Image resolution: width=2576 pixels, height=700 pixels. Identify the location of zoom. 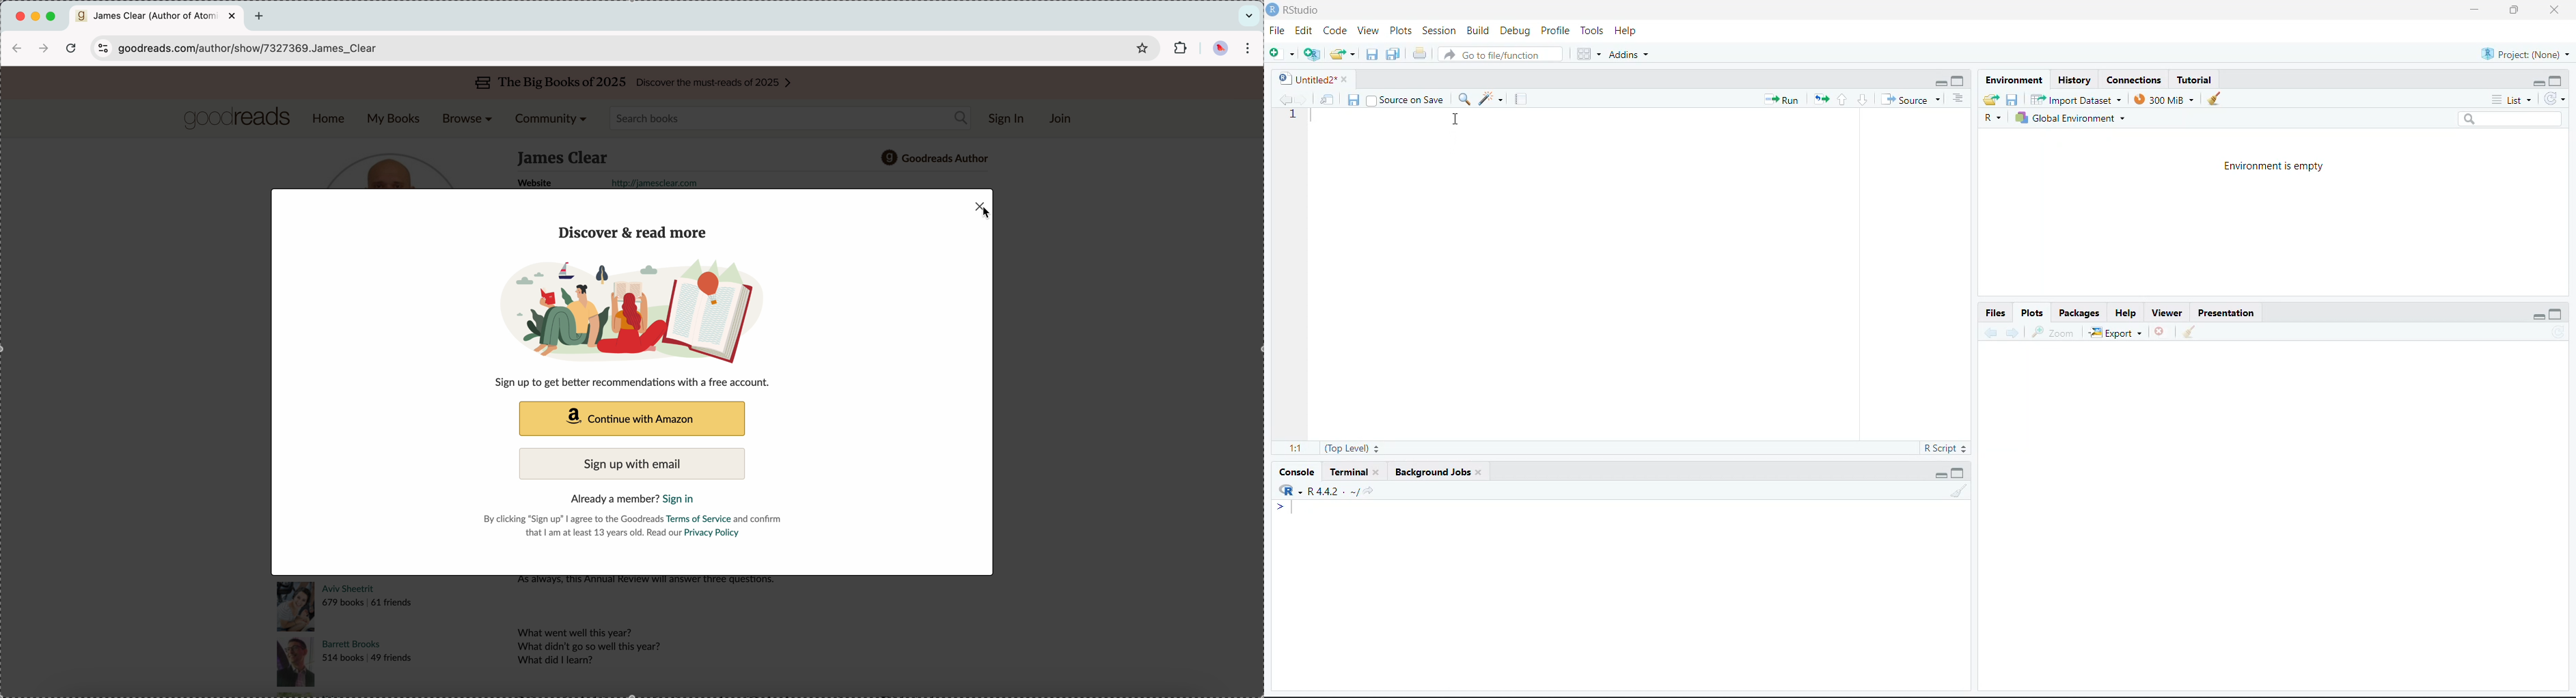
(2056, 332).